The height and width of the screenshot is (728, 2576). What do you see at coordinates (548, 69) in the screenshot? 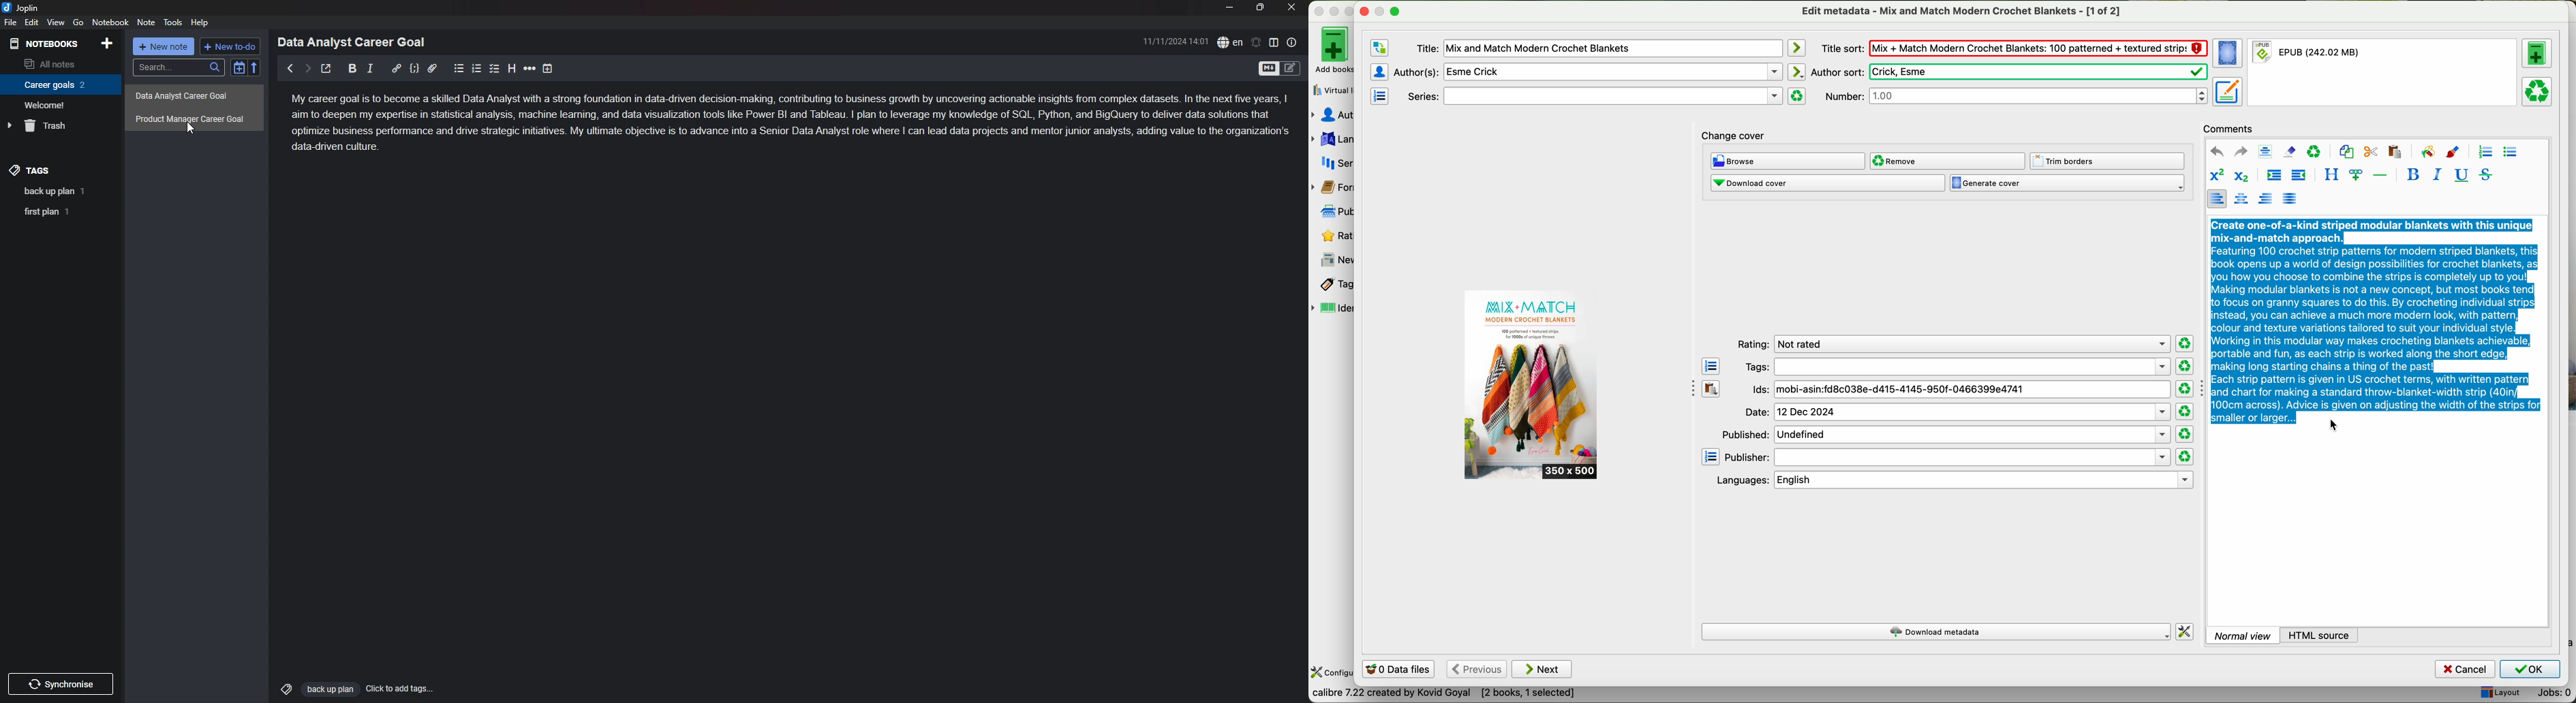
I see `add time` at bounding box center [548, 69].